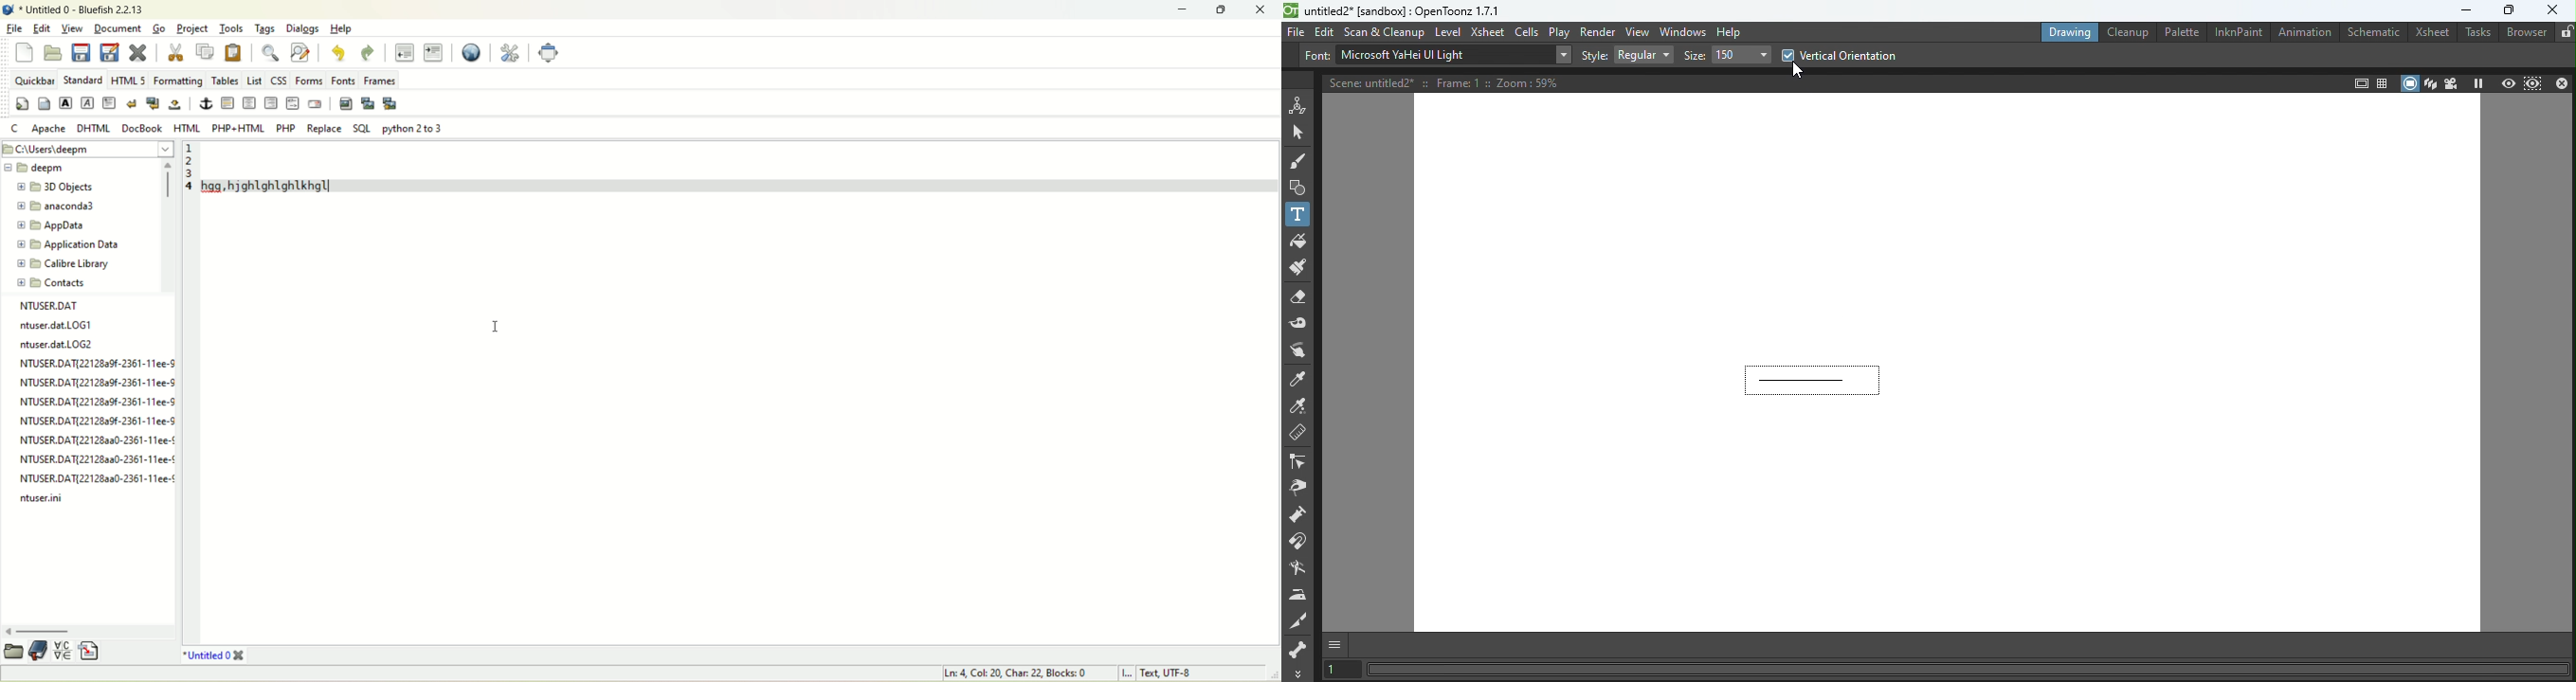  What do you see at coordinates (1300, 268) in the screenshot?
I see `Paint brush tool` at bounding box center [1300, 268].